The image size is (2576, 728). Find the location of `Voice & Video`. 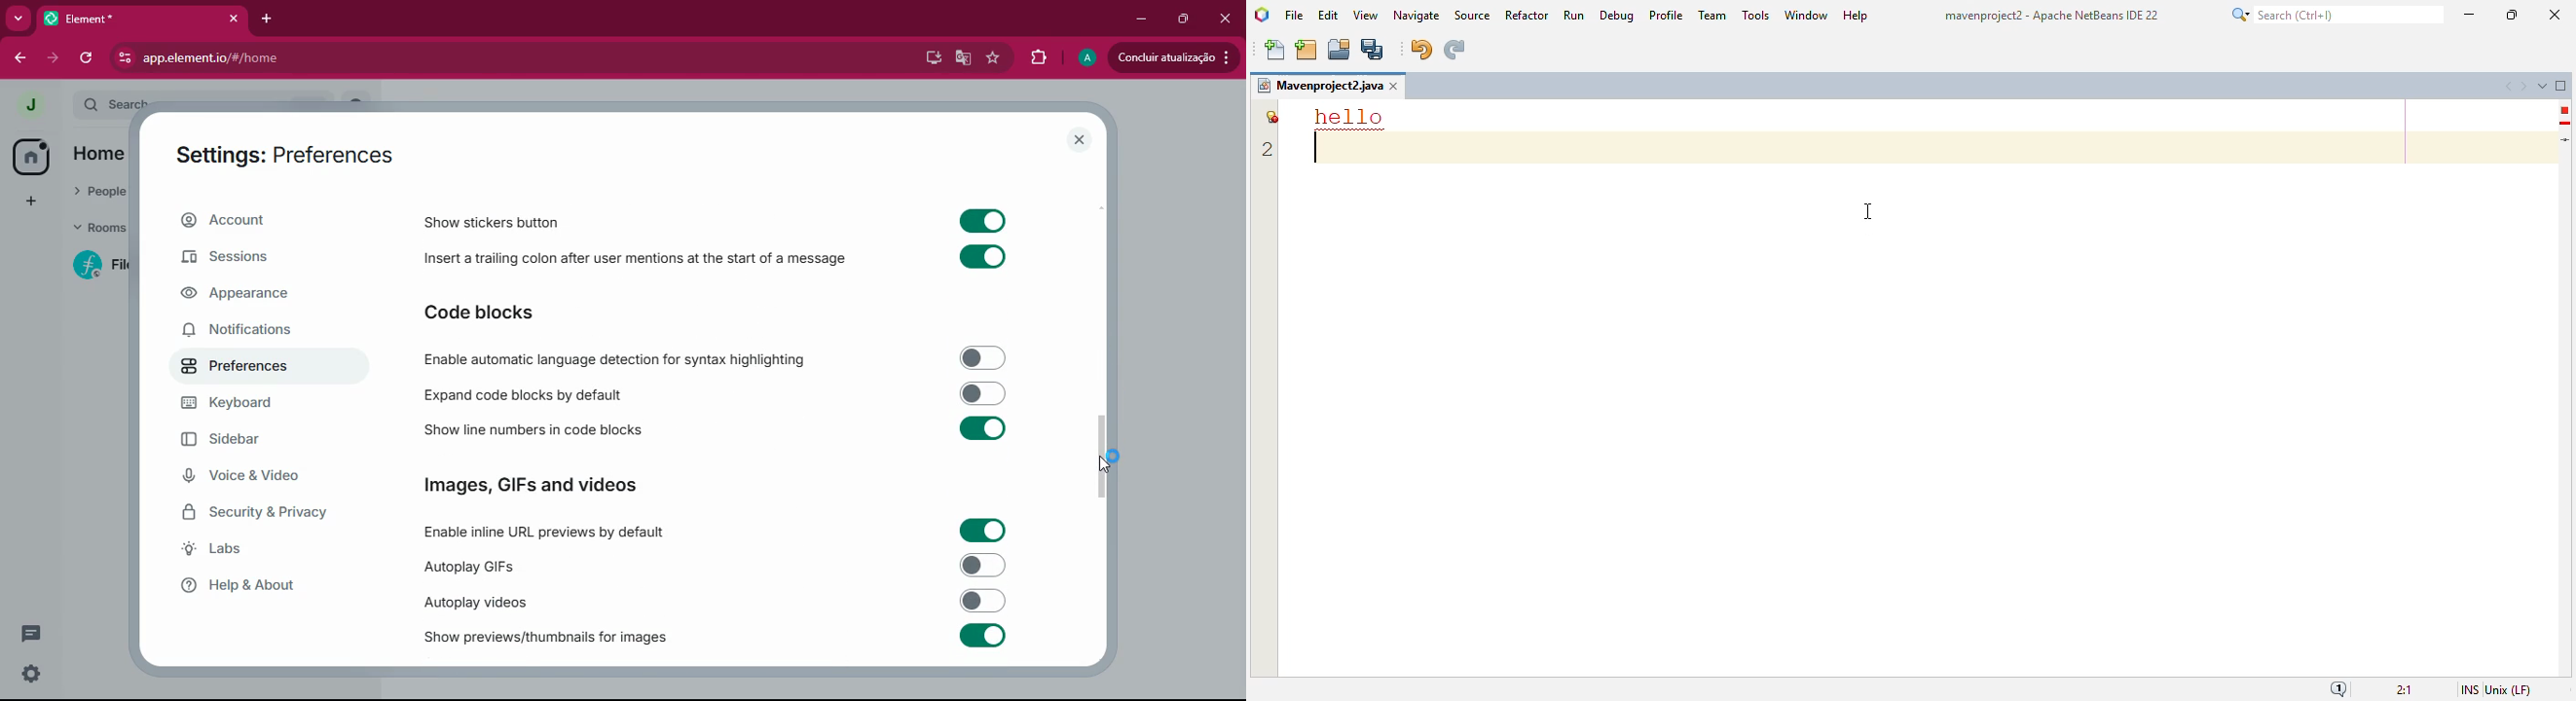

Voice & Video is located at coordinates (250, 478).